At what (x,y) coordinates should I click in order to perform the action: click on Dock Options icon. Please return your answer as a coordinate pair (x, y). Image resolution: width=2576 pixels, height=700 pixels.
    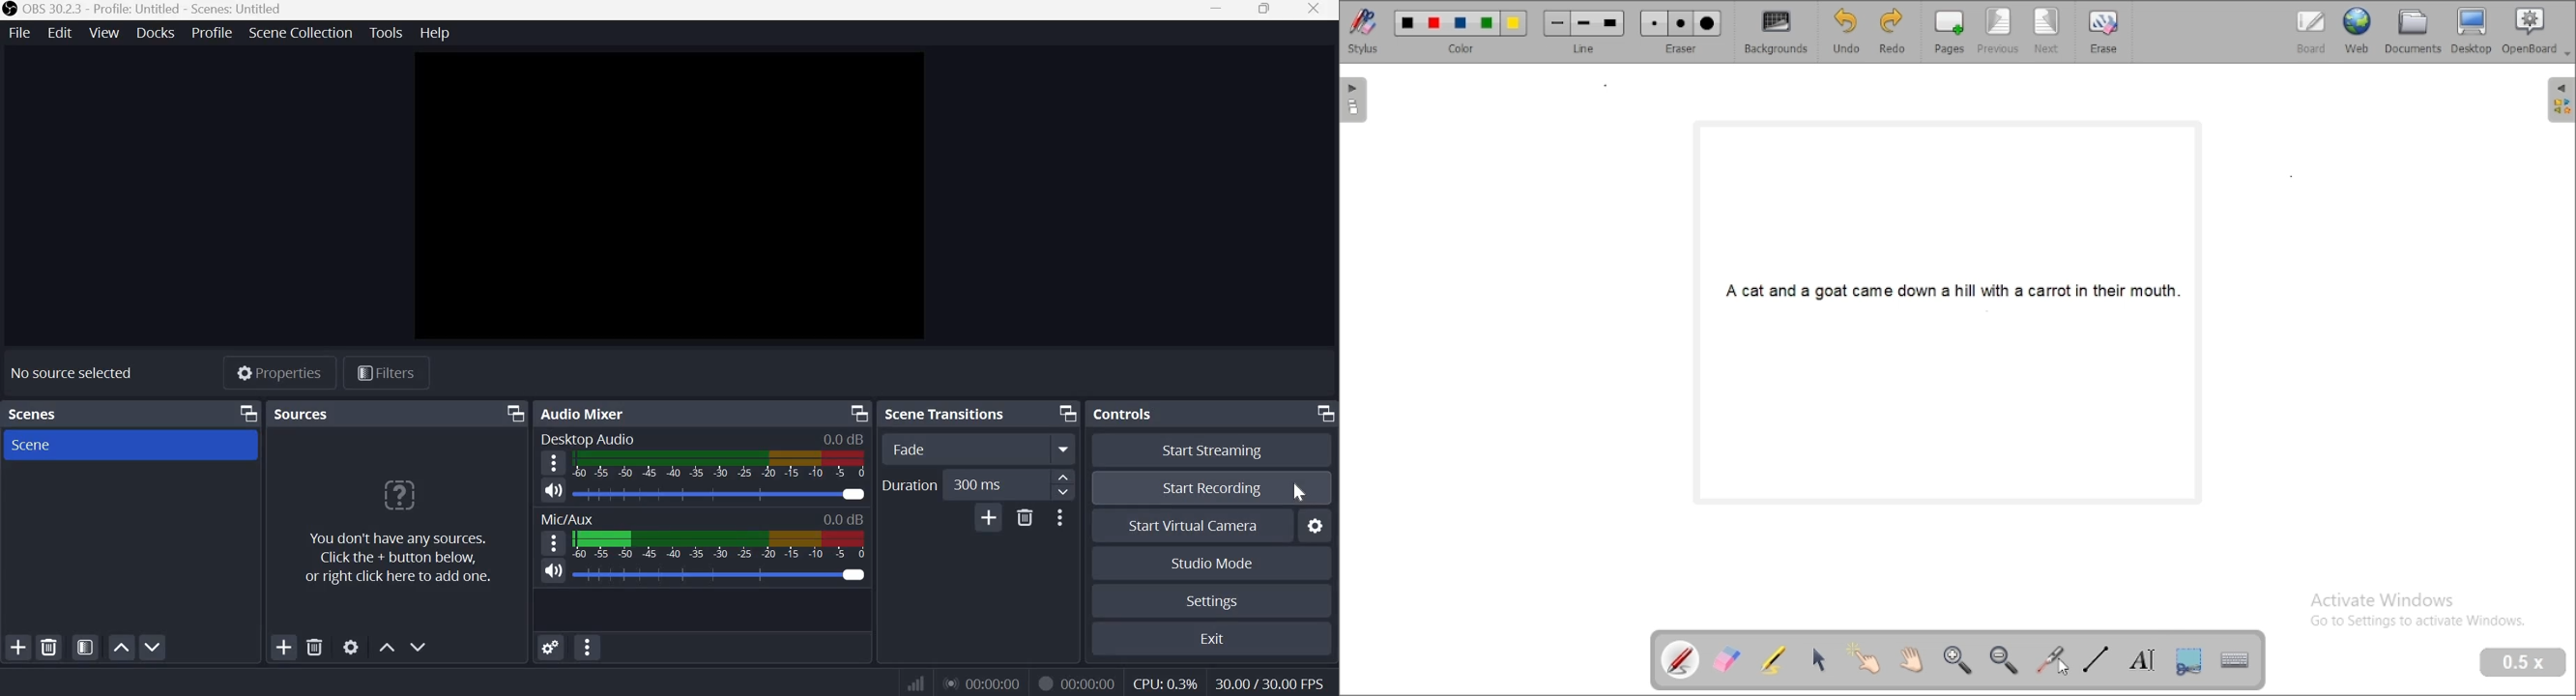
    Looking at the image, I should click on (246, 414).